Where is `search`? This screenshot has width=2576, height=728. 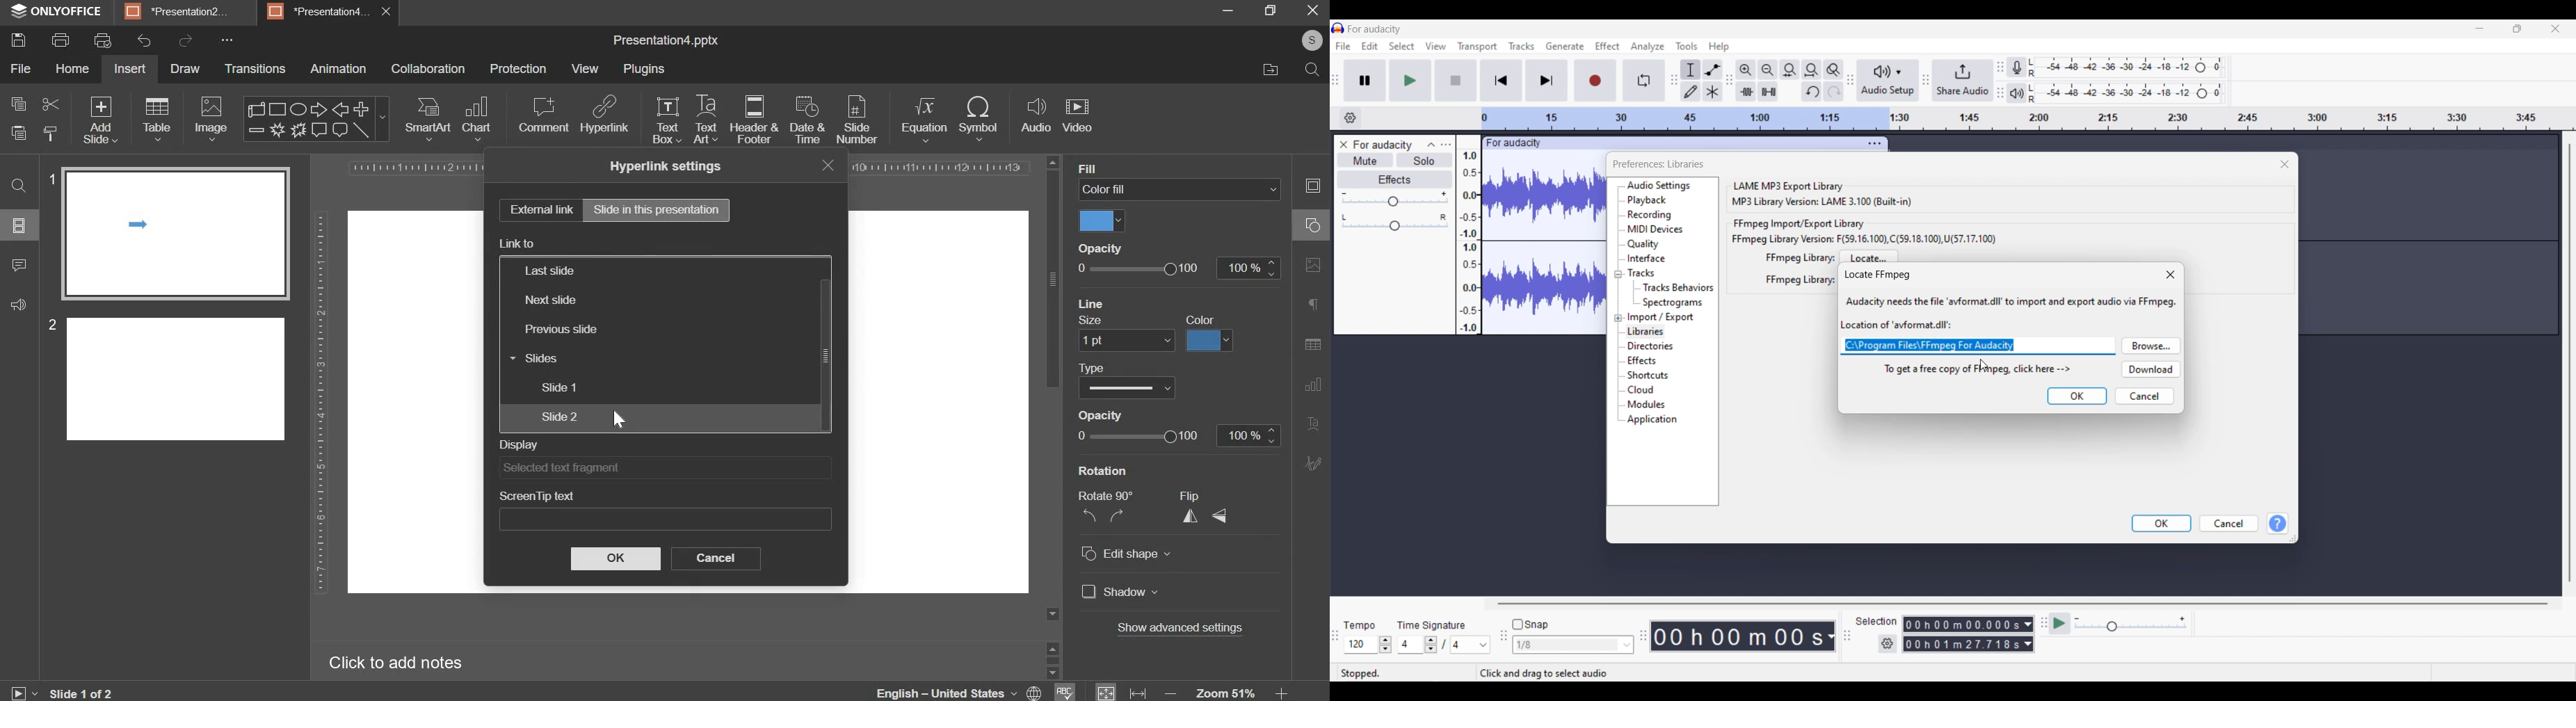 search is located at coordinates (19, 179).